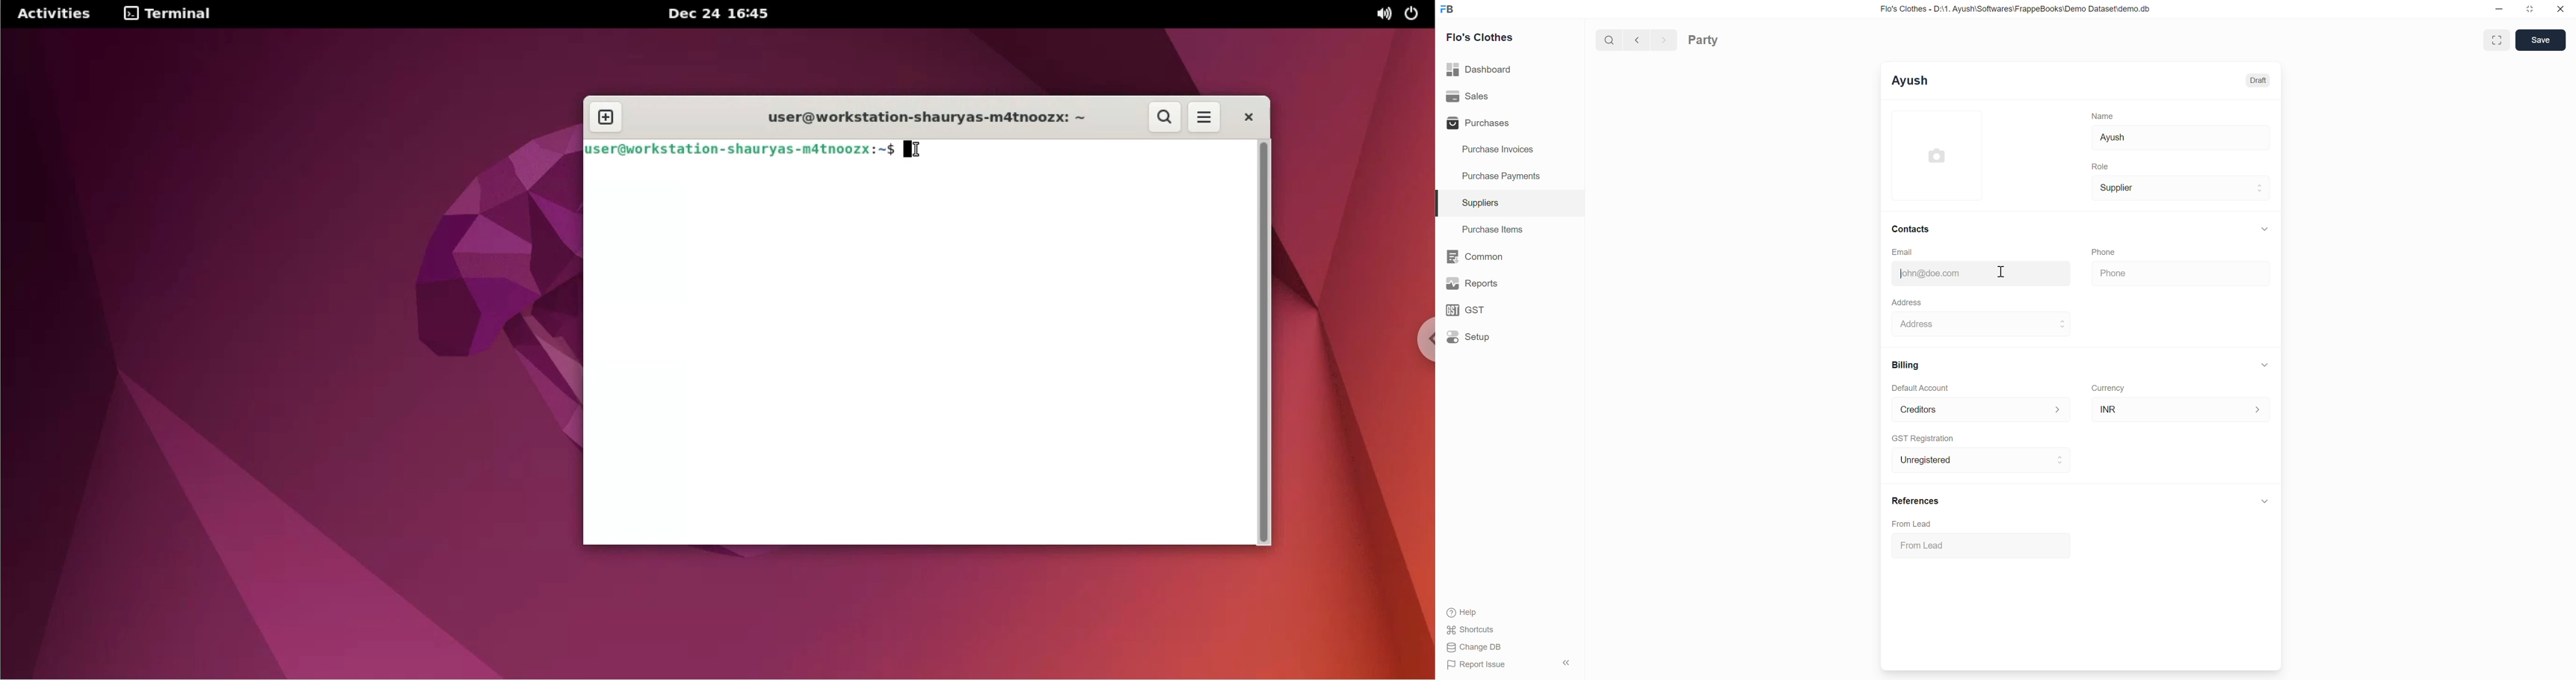 Image resolution: width=2576 pixels, height=700 pixels. Describe the element at coordinates (1982, 410) in the screenshot. I see `Default Account` at that location.